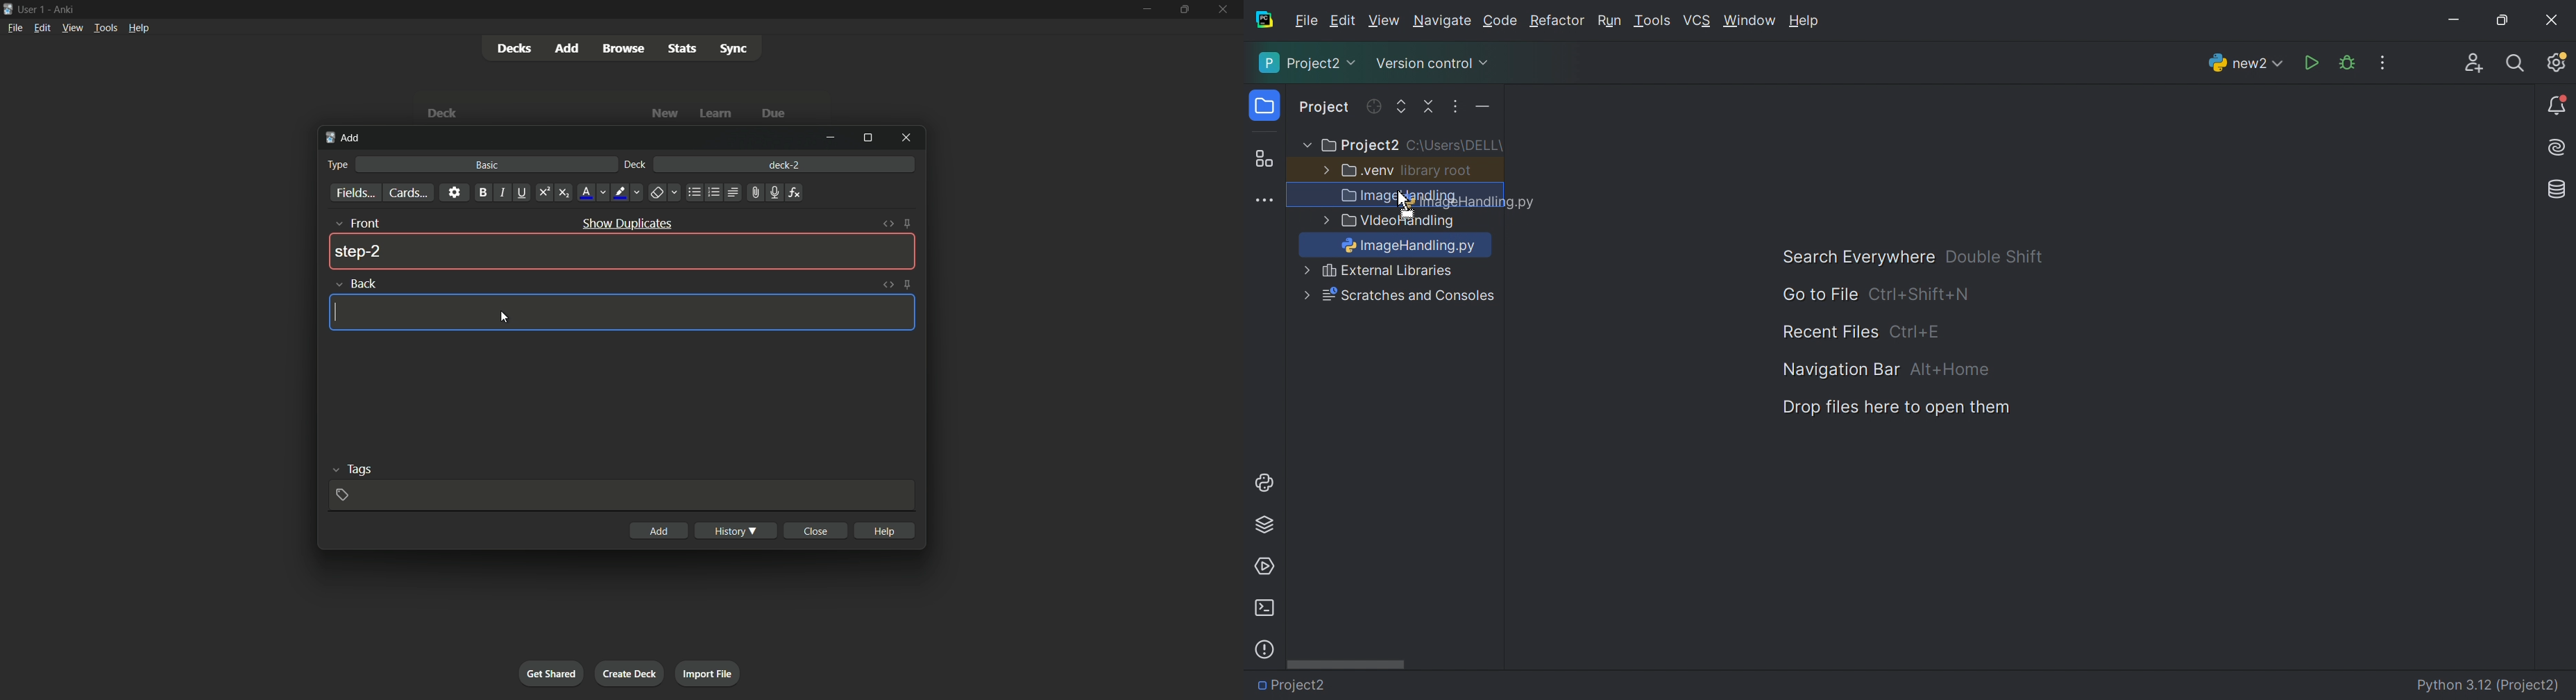 The width and height of the screenshot is (2576, 700). What do you see at coordinates (815, 531) in the screenshot?
I see `close` at bounding box center [815, 531].